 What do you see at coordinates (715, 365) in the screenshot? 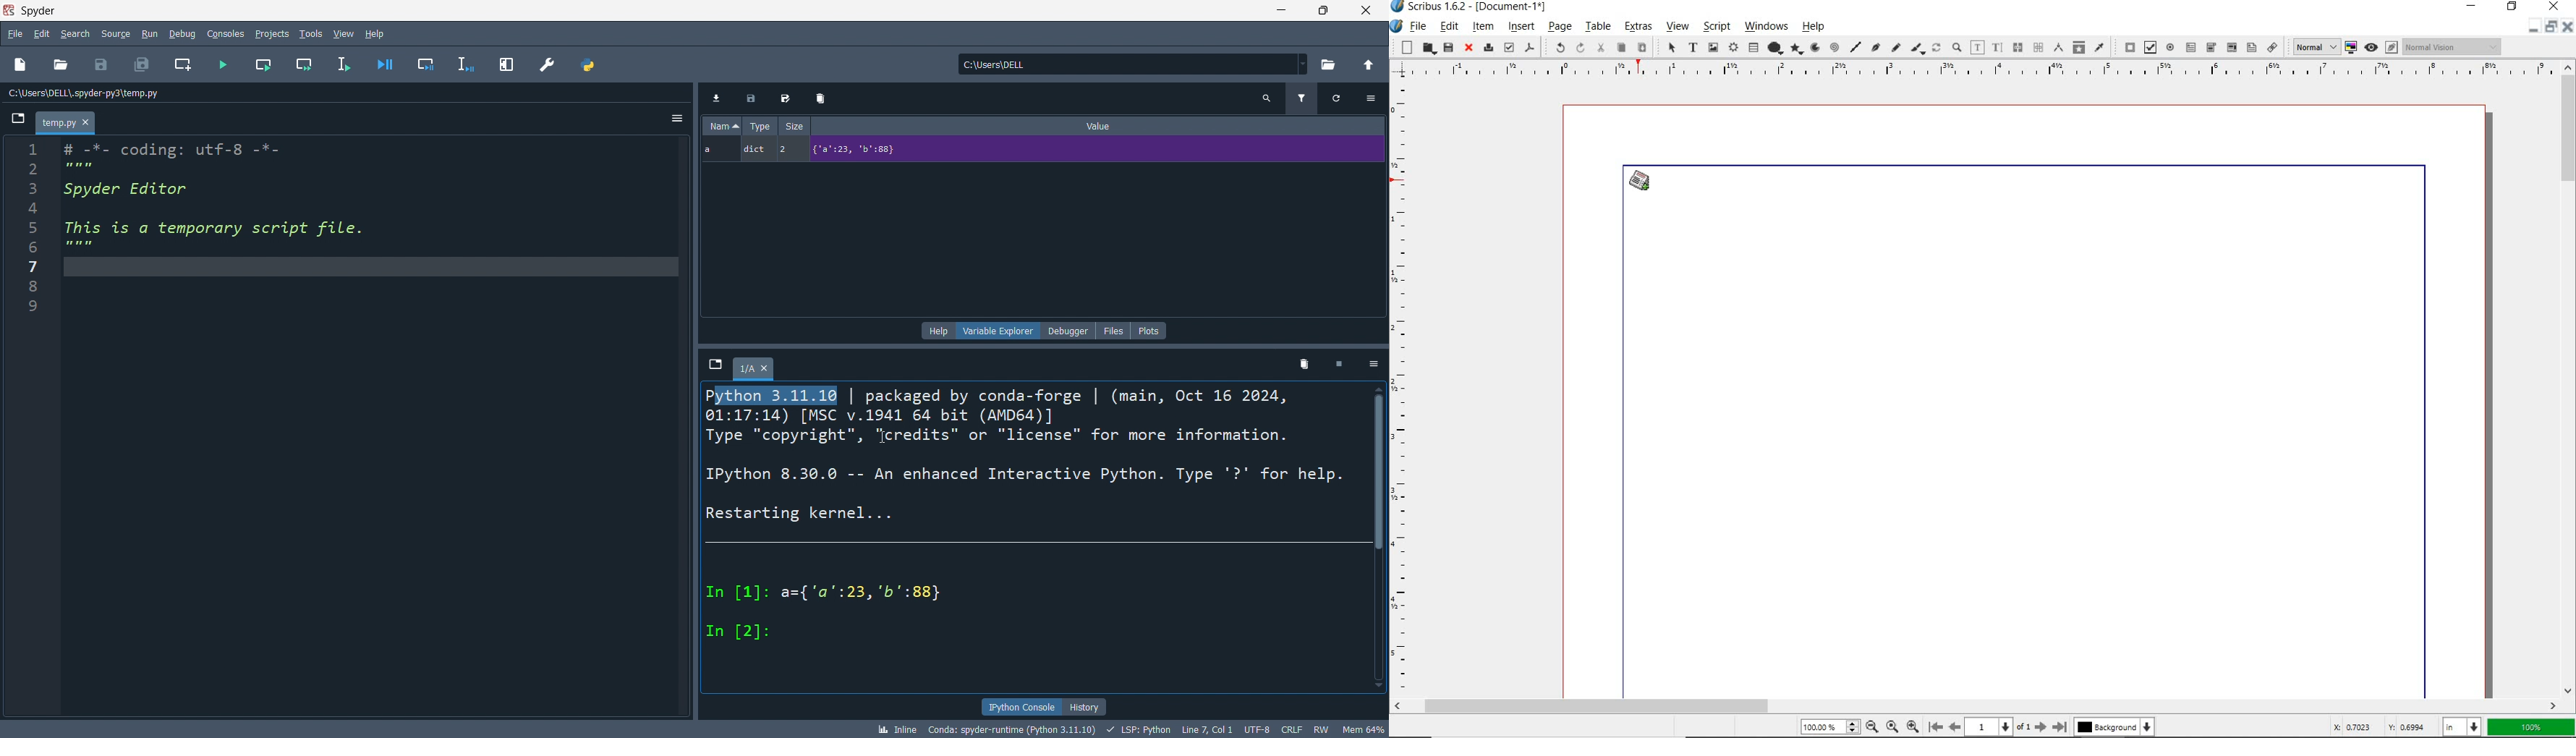
I see `explore tabs` at bounding box center [715, 365].